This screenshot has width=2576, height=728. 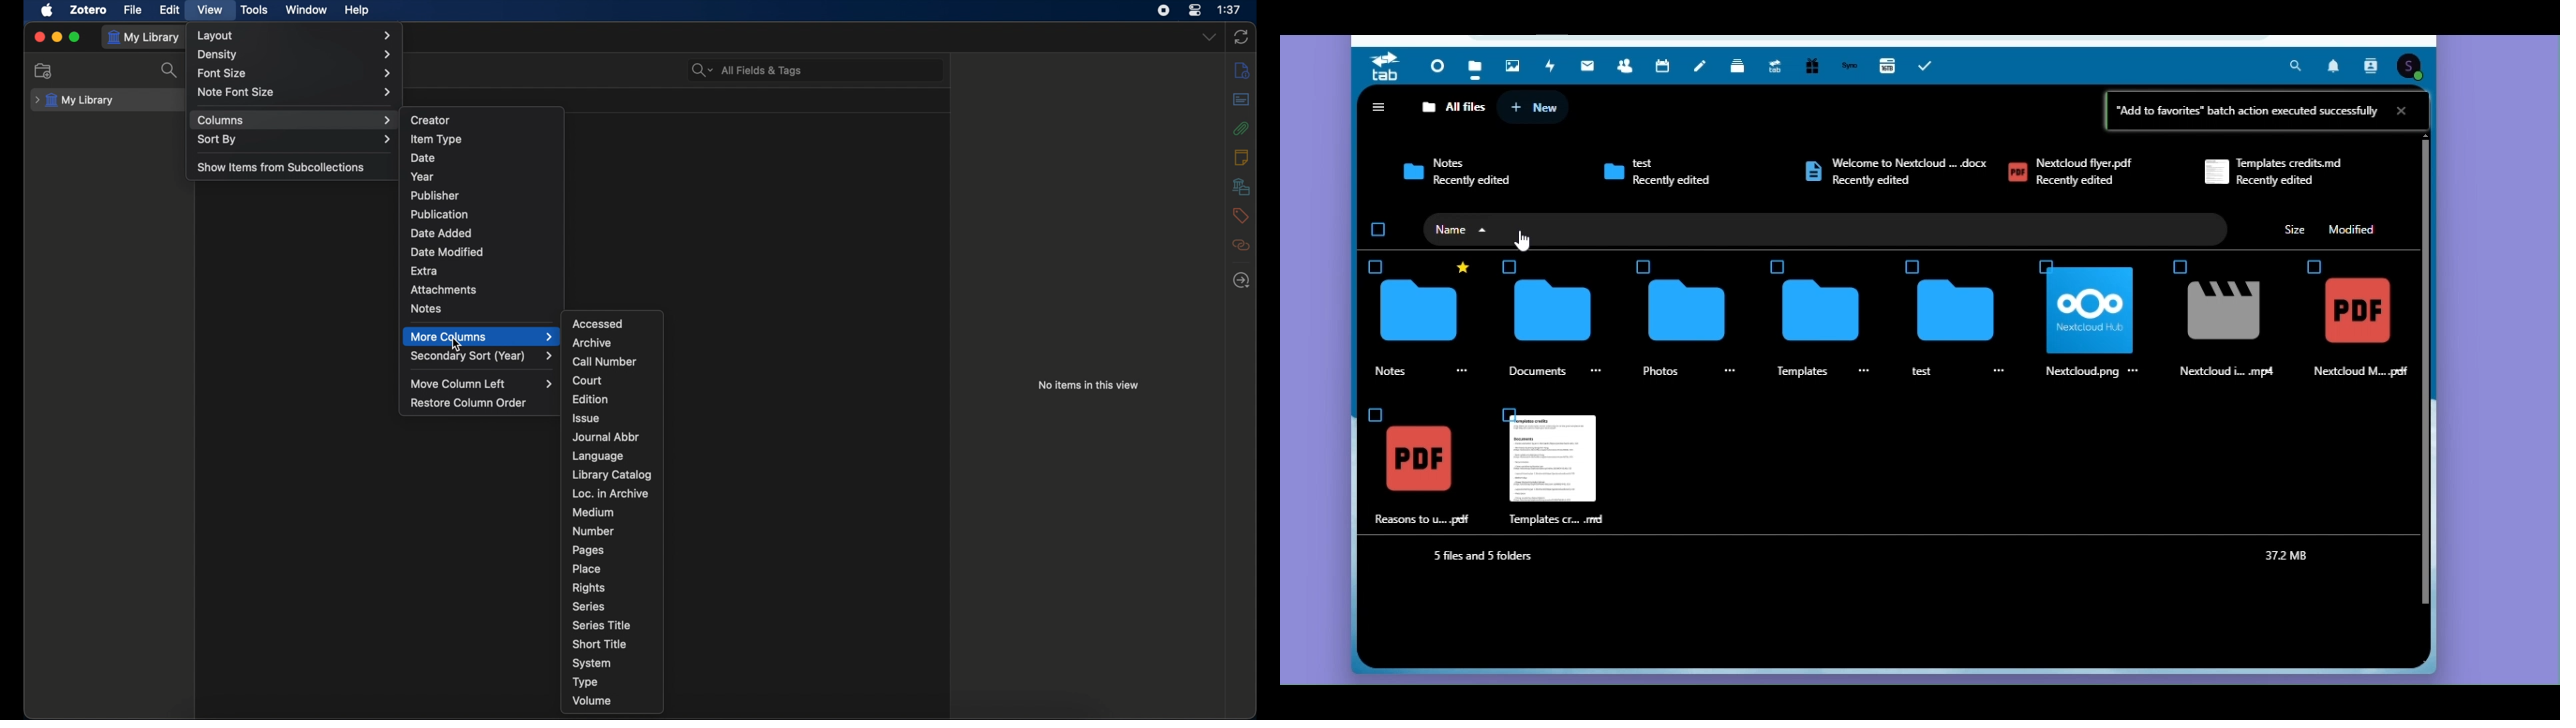 I want to click on Calendar, so click(x=1661, y=66).